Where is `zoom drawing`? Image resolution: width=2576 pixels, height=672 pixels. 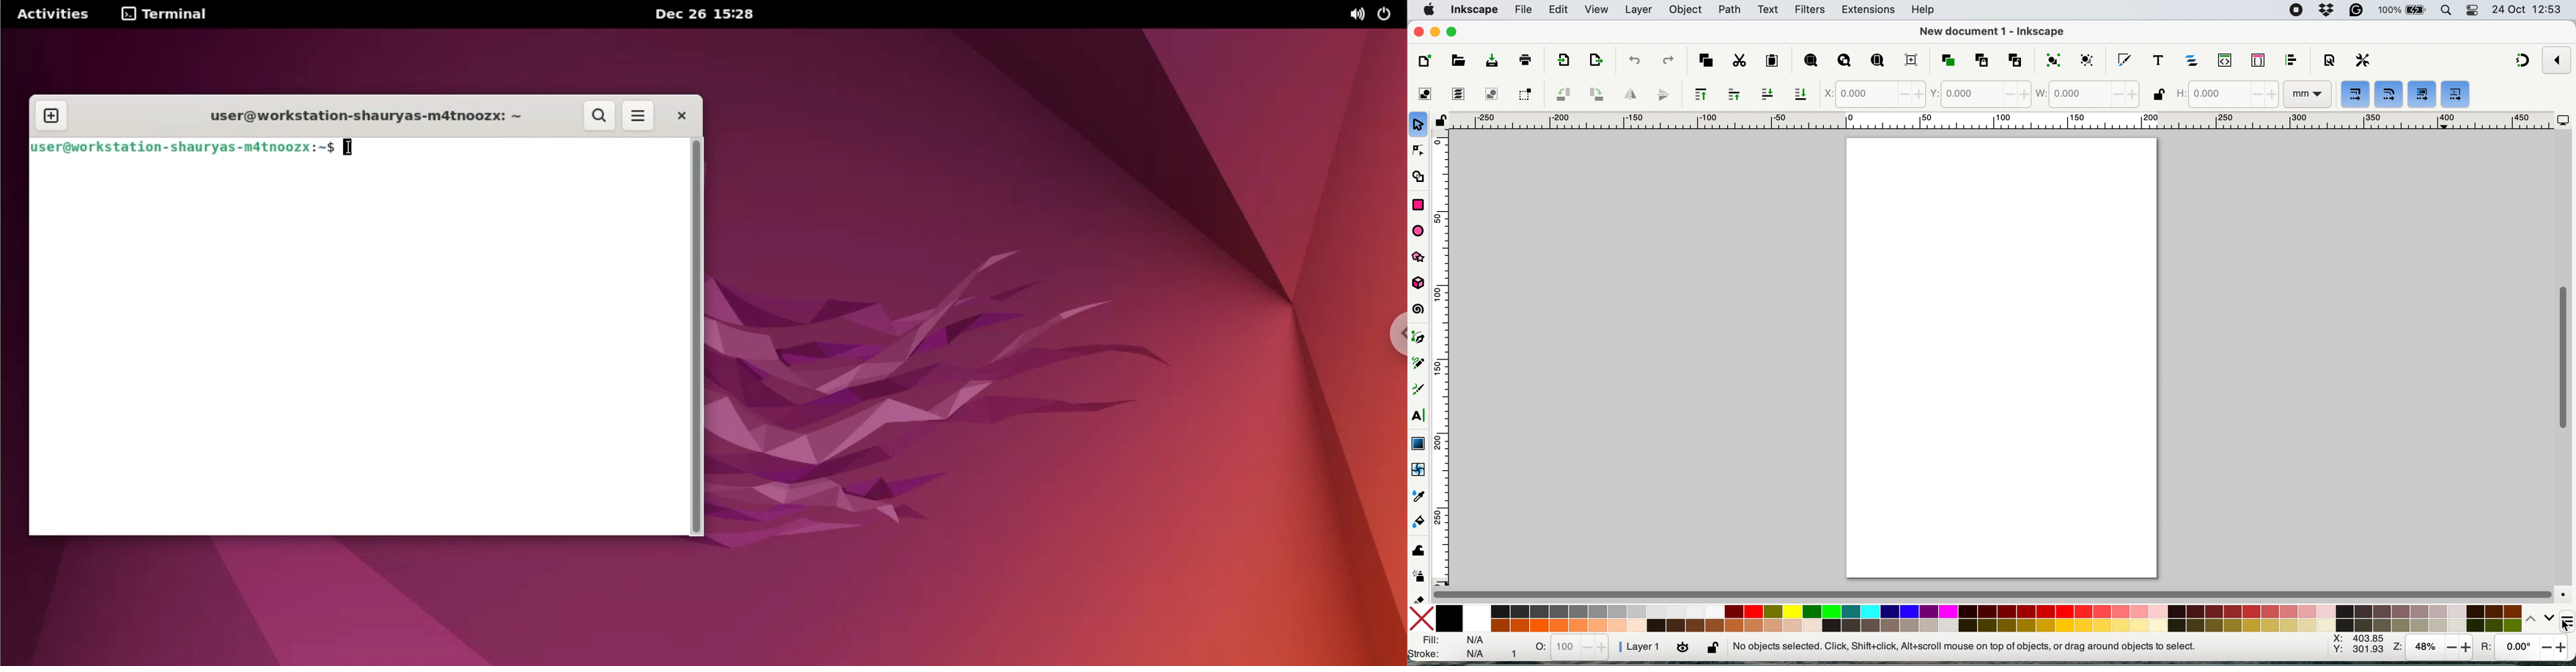
zoom drawing is located at coordinates (1847, 60).